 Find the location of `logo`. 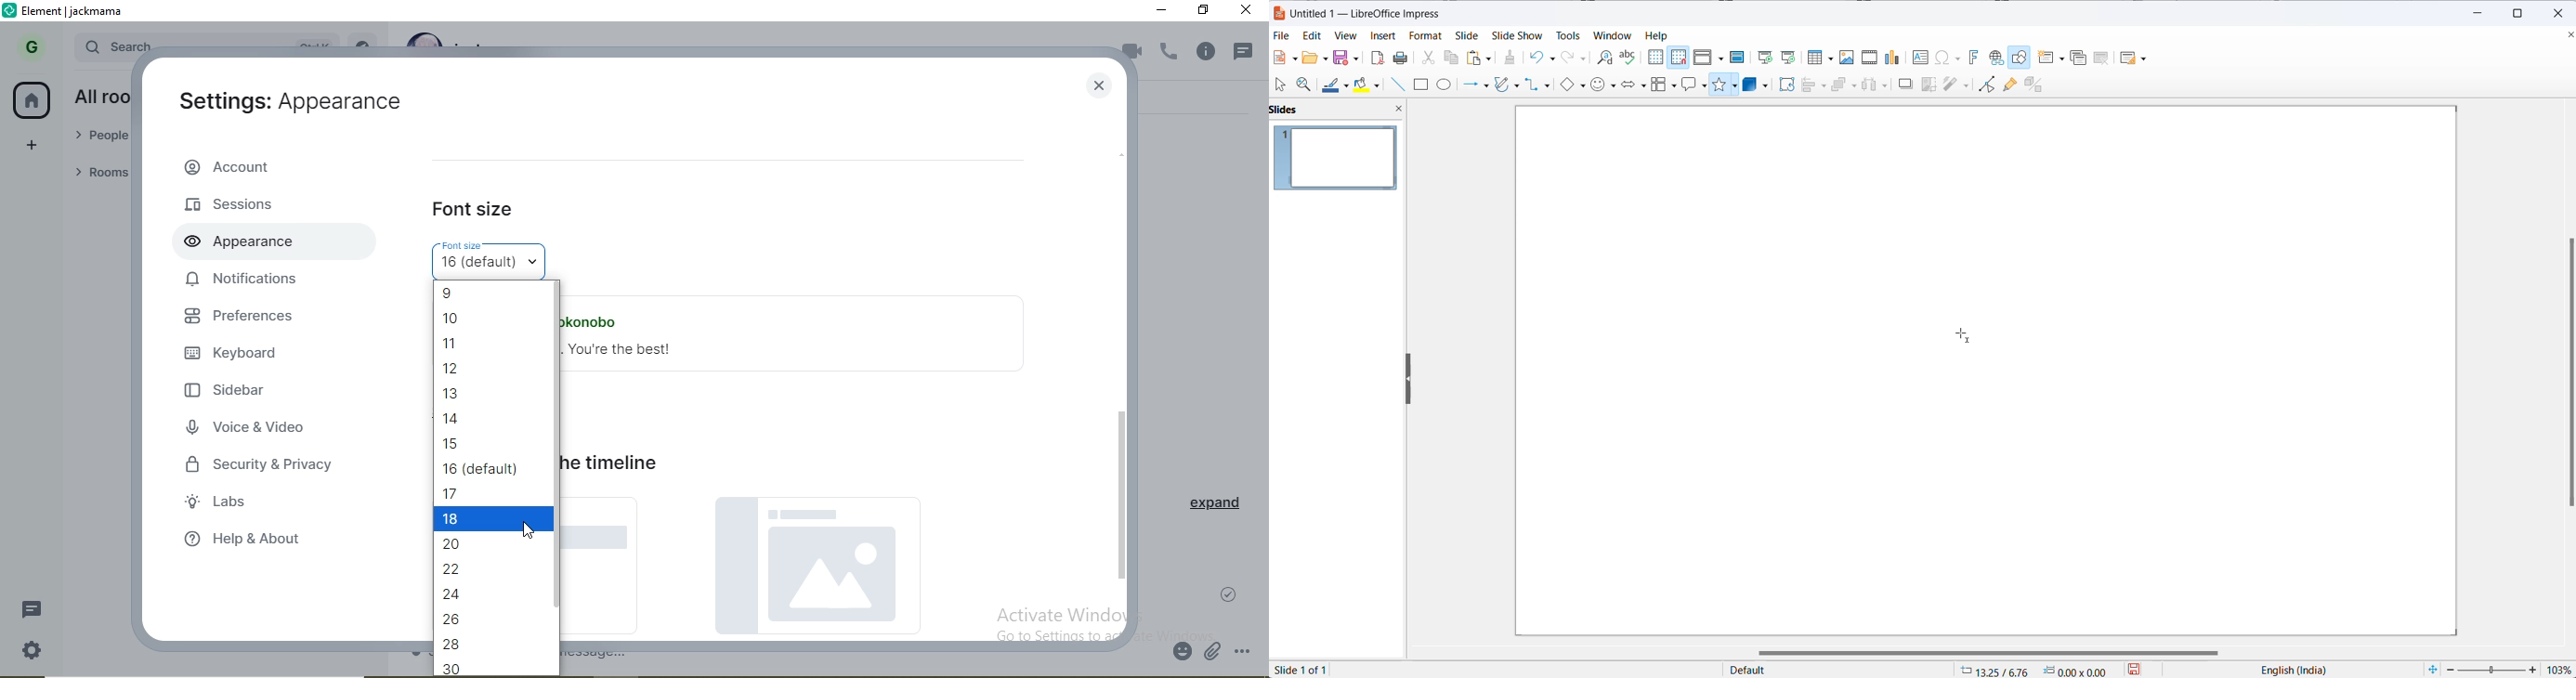

logo is located at coordinates (11, 11).